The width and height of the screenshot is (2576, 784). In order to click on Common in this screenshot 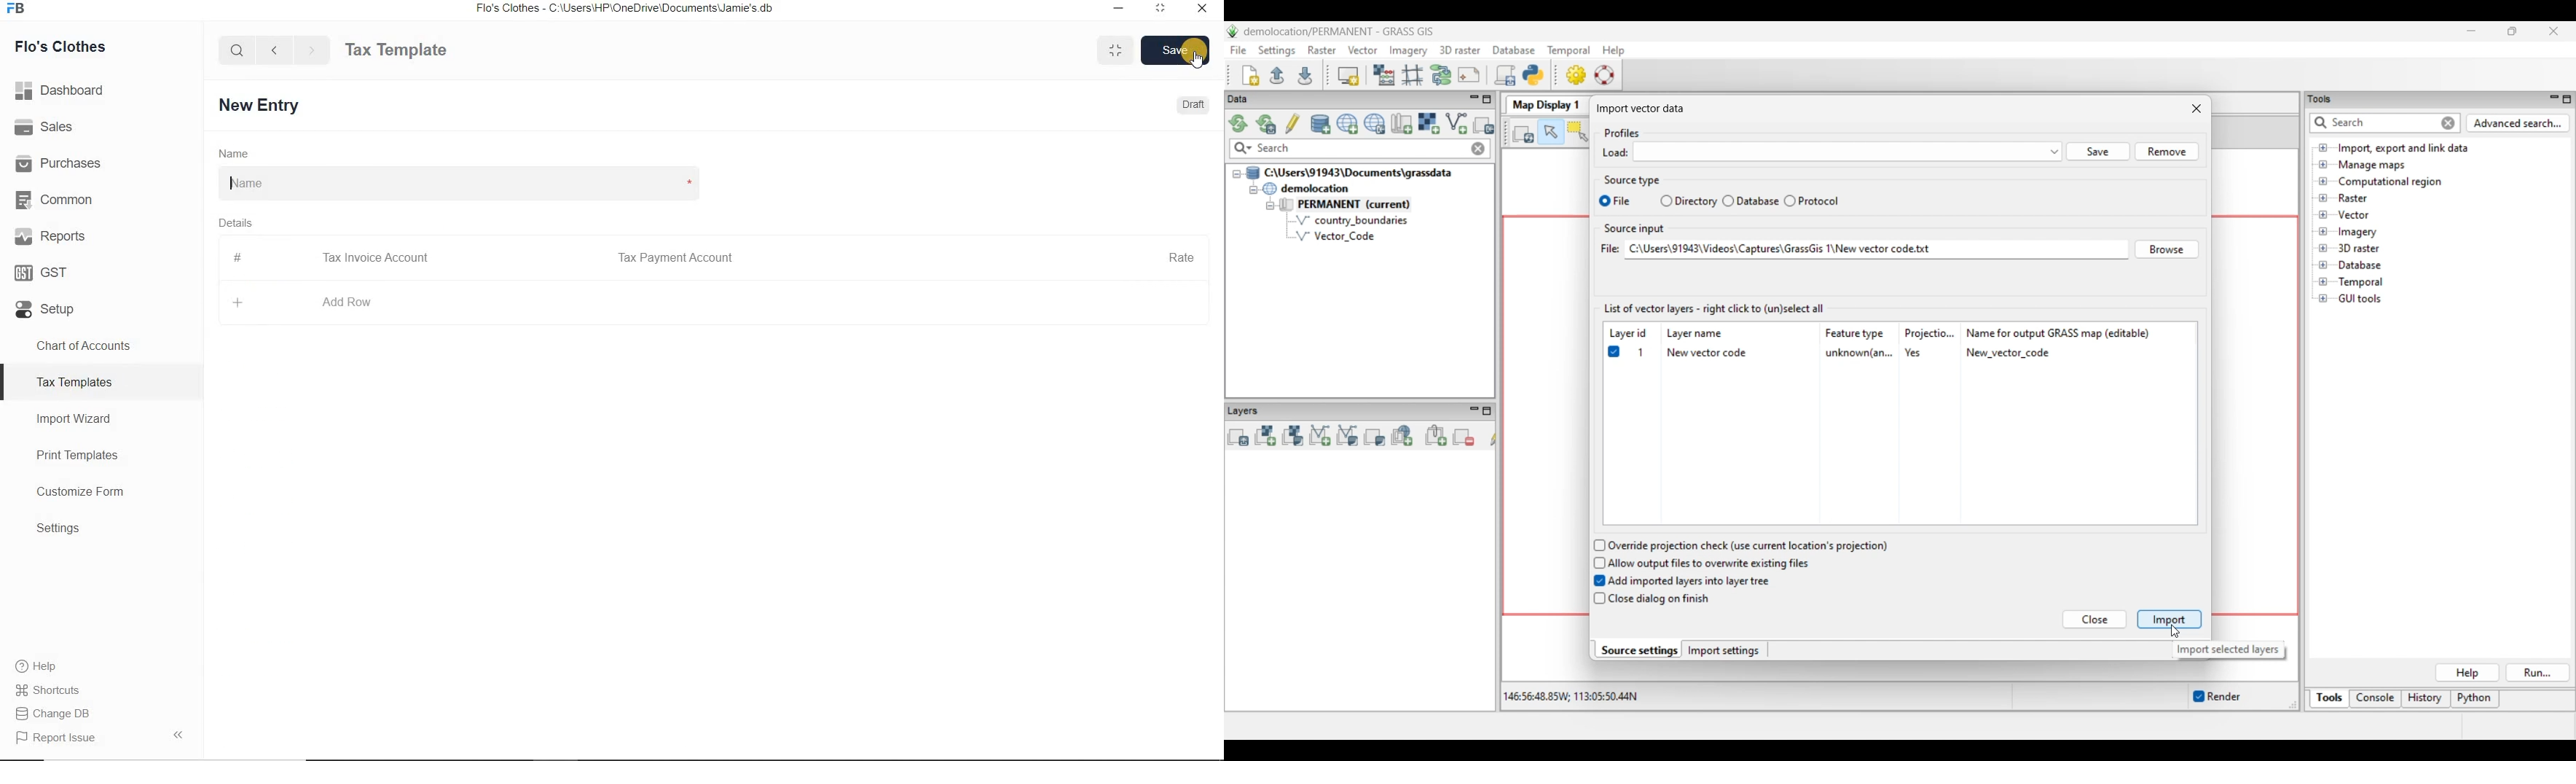, I will do `click(101, 198)`.